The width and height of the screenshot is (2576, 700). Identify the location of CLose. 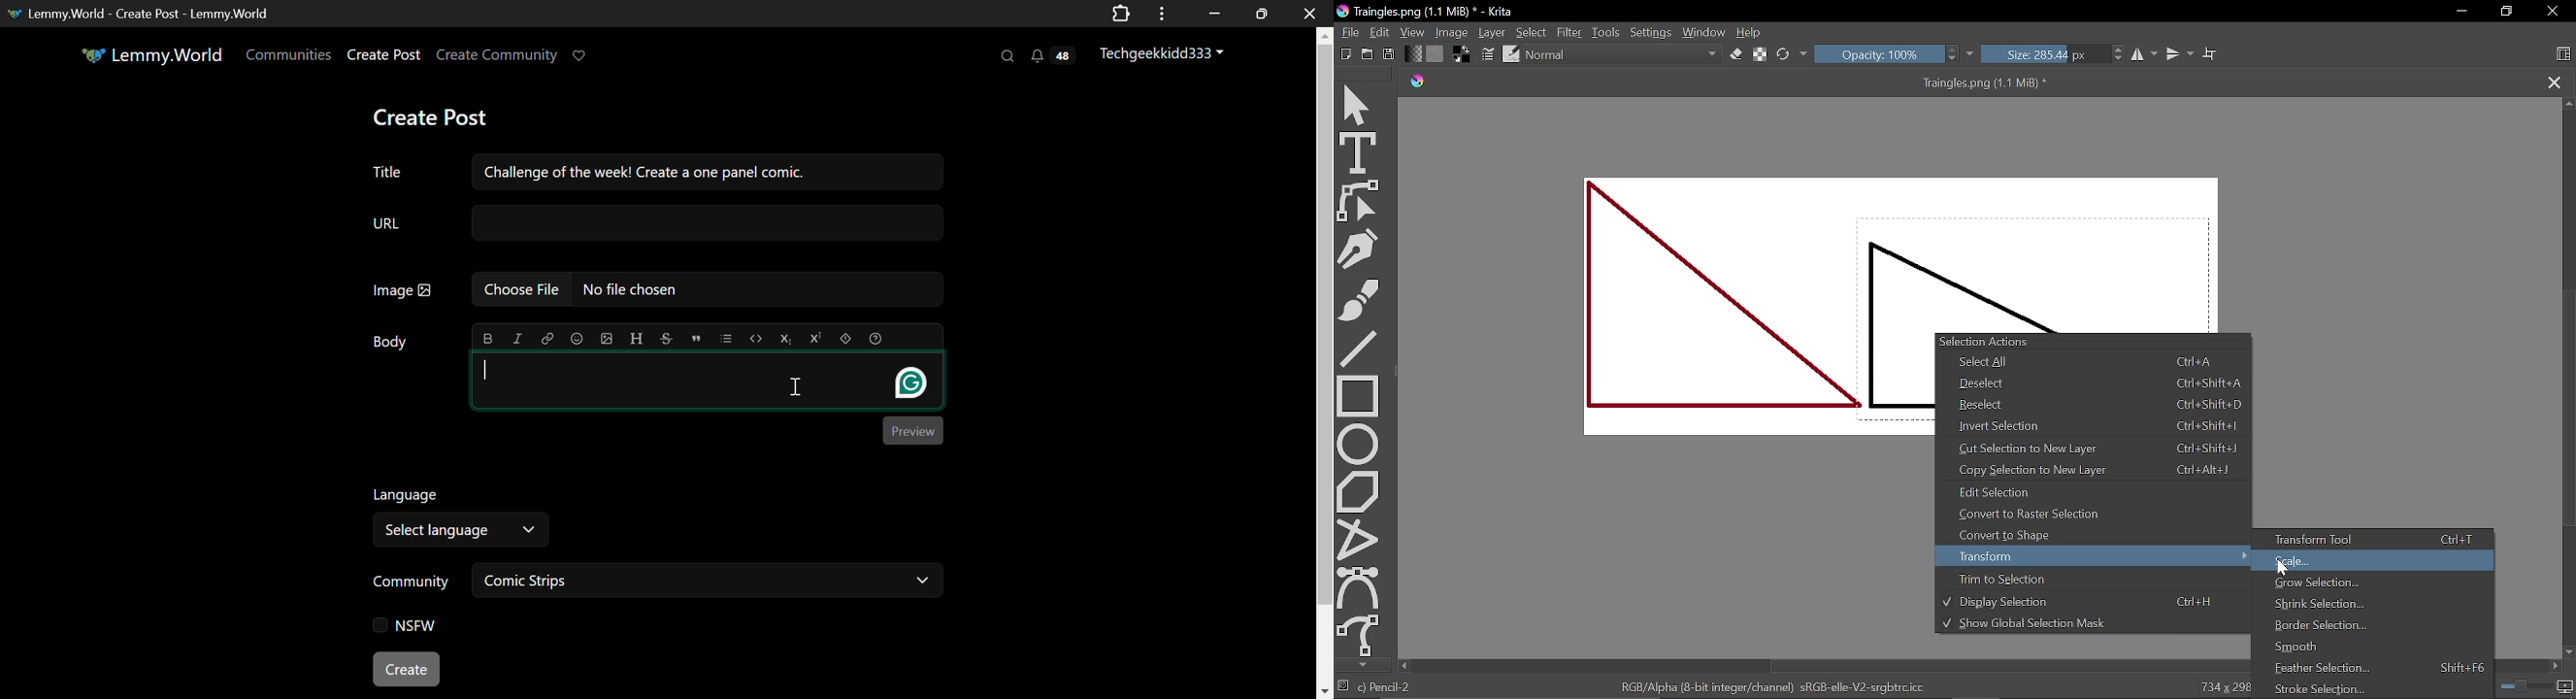
(2553, 12).